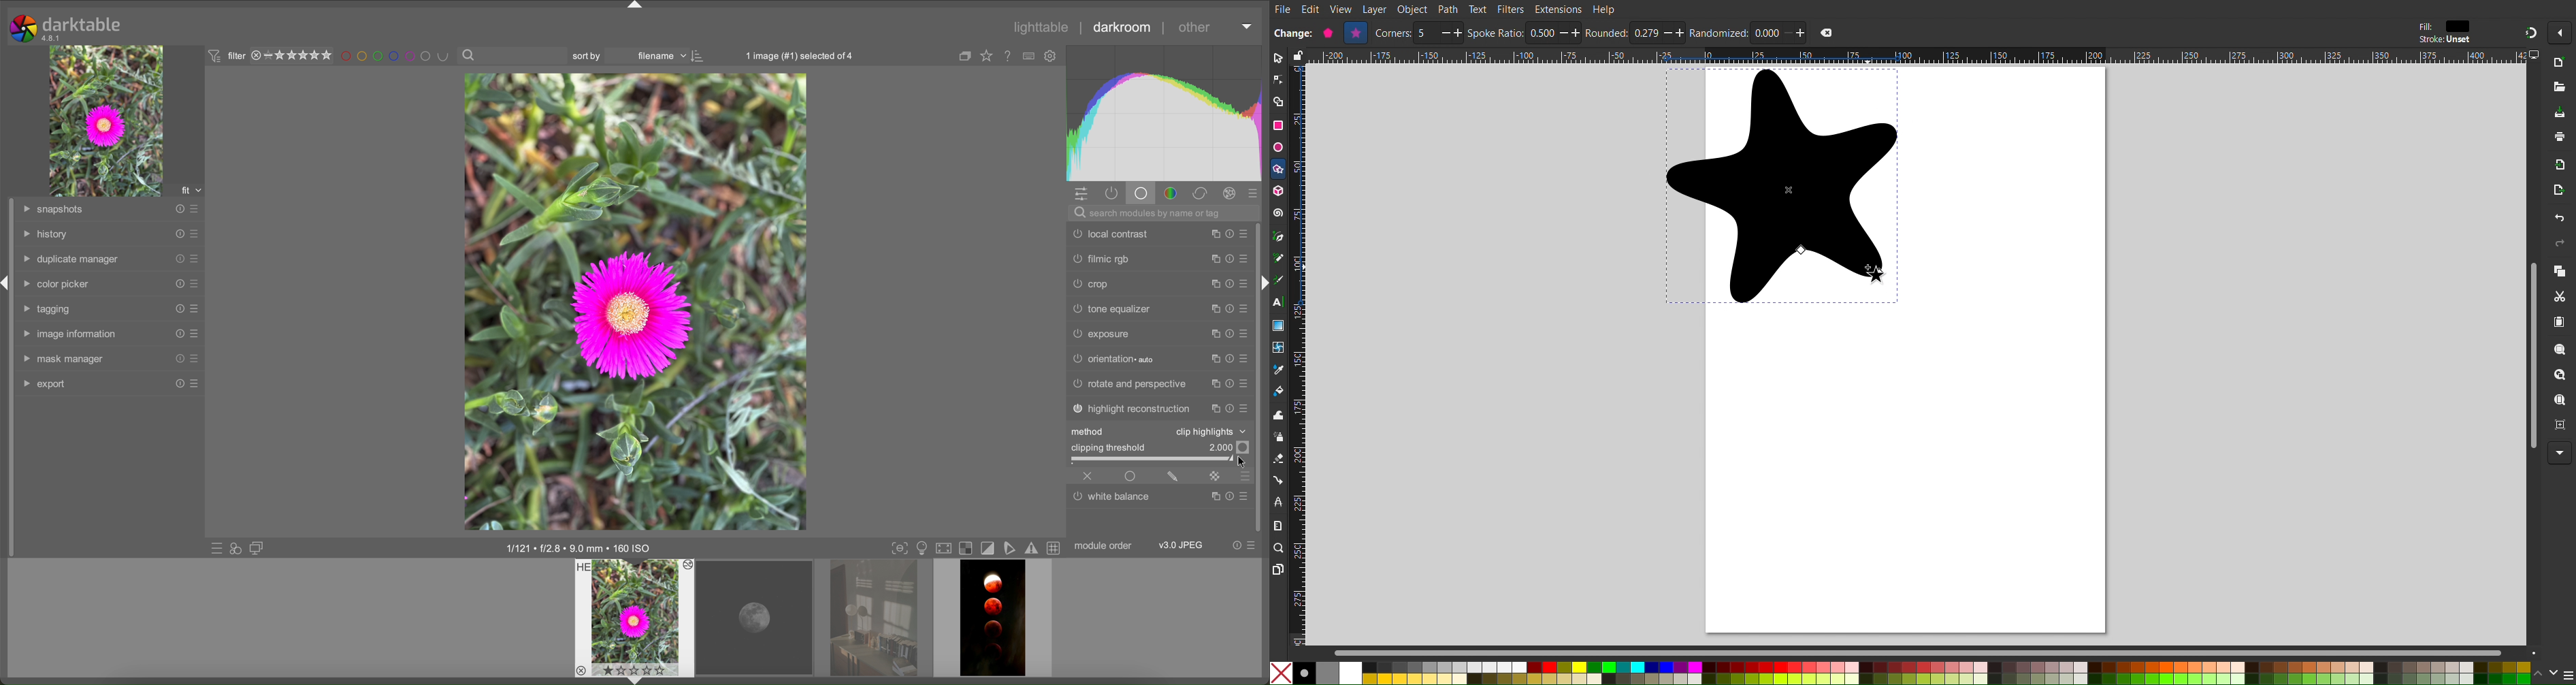 This screenshot has width=2576, height=700. Describe the element at coordinates (1246, 409) in the screenshot. I see `presets` at that location.